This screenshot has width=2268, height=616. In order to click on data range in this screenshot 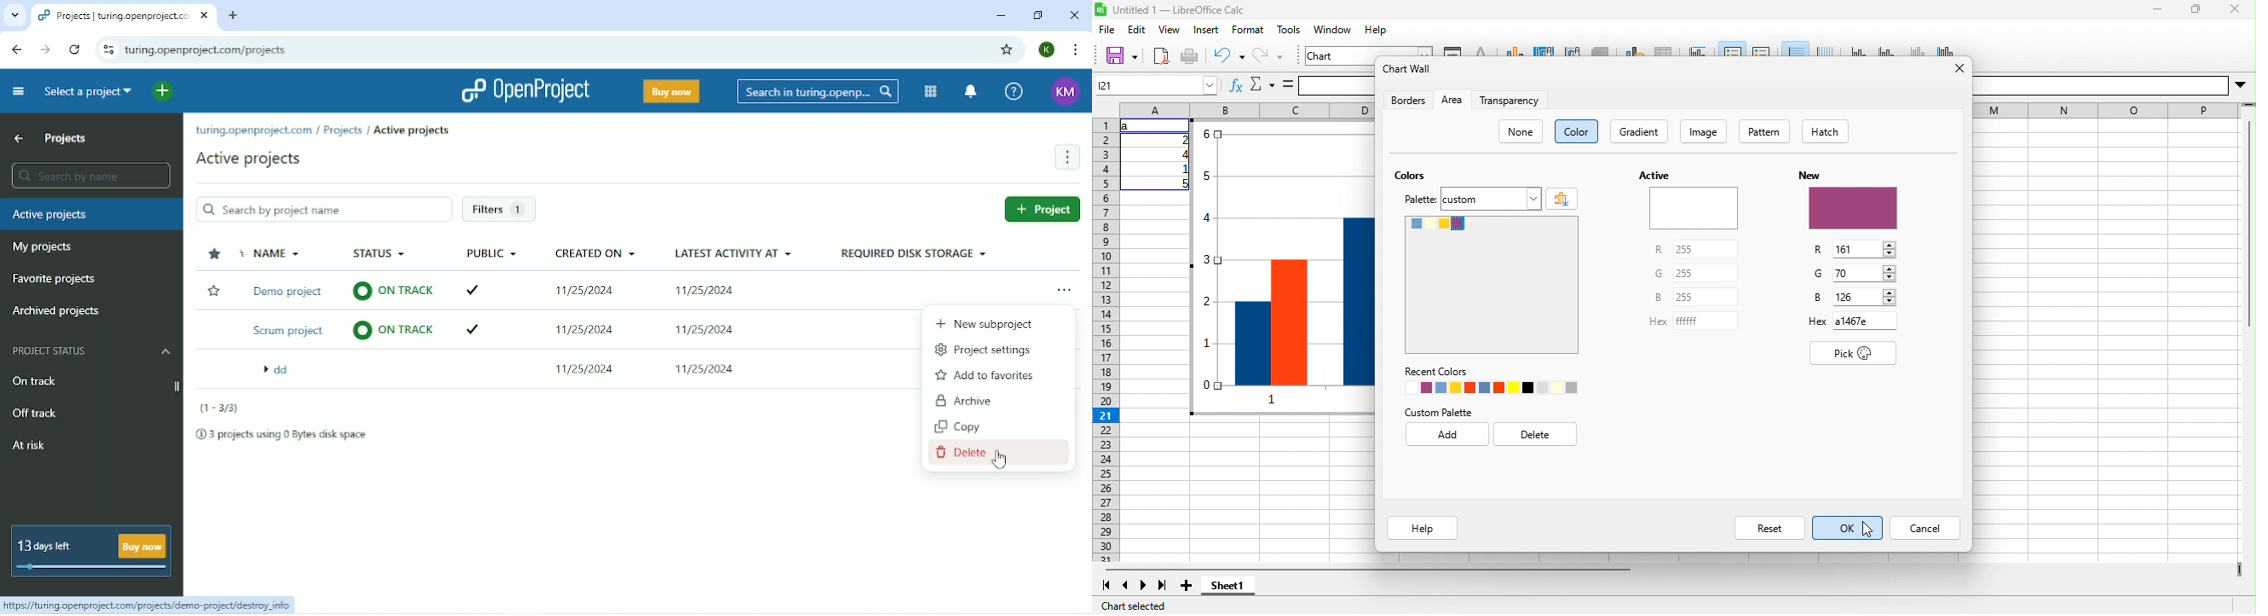, I will do `click(1634, 50)`.